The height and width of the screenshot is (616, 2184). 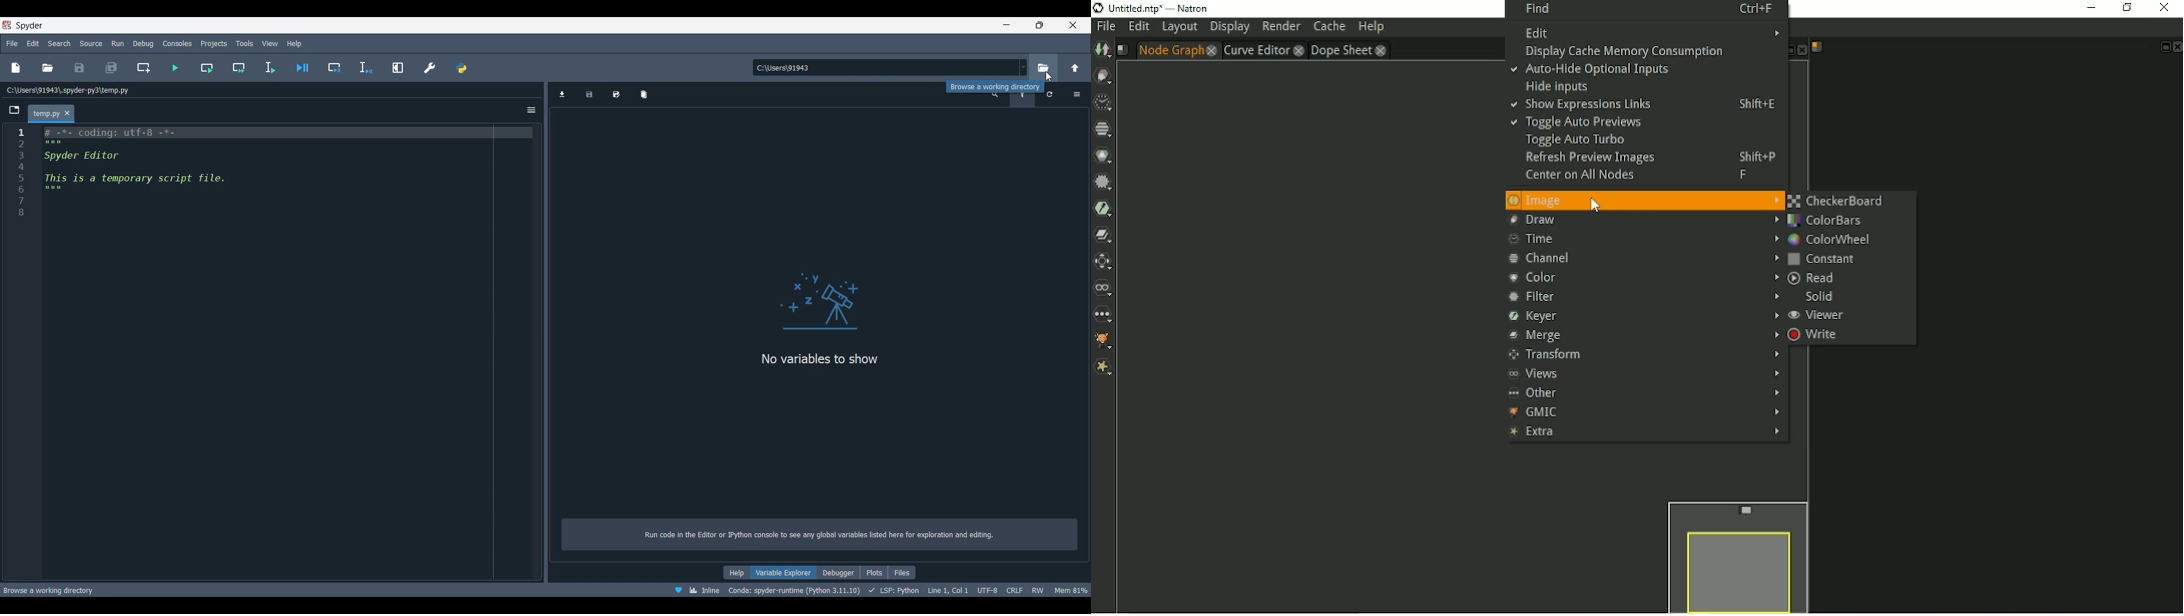 What do you see at coordinates (175, 68) in the screenshot?
I see `Run file` at bounding box center [175, 68].